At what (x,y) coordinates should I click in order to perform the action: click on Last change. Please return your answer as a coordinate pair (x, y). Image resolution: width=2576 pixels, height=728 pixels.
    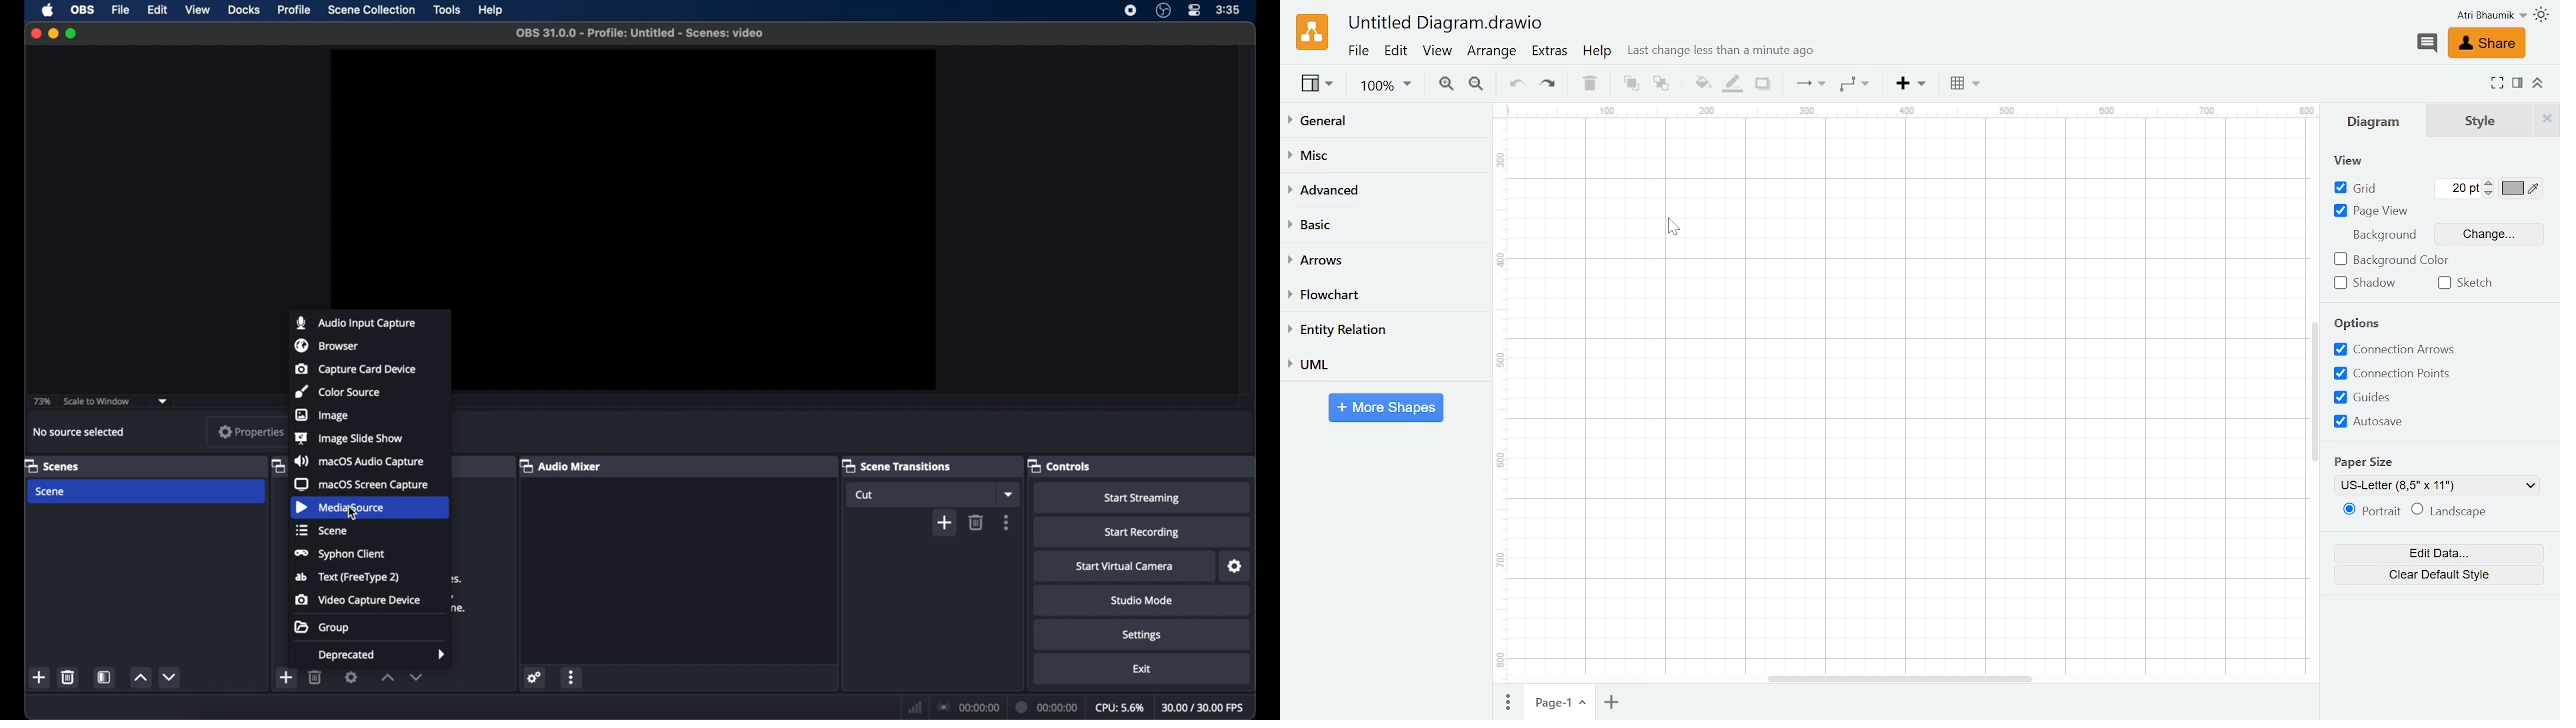
    Looking at the image, I should click on (1726, 53).